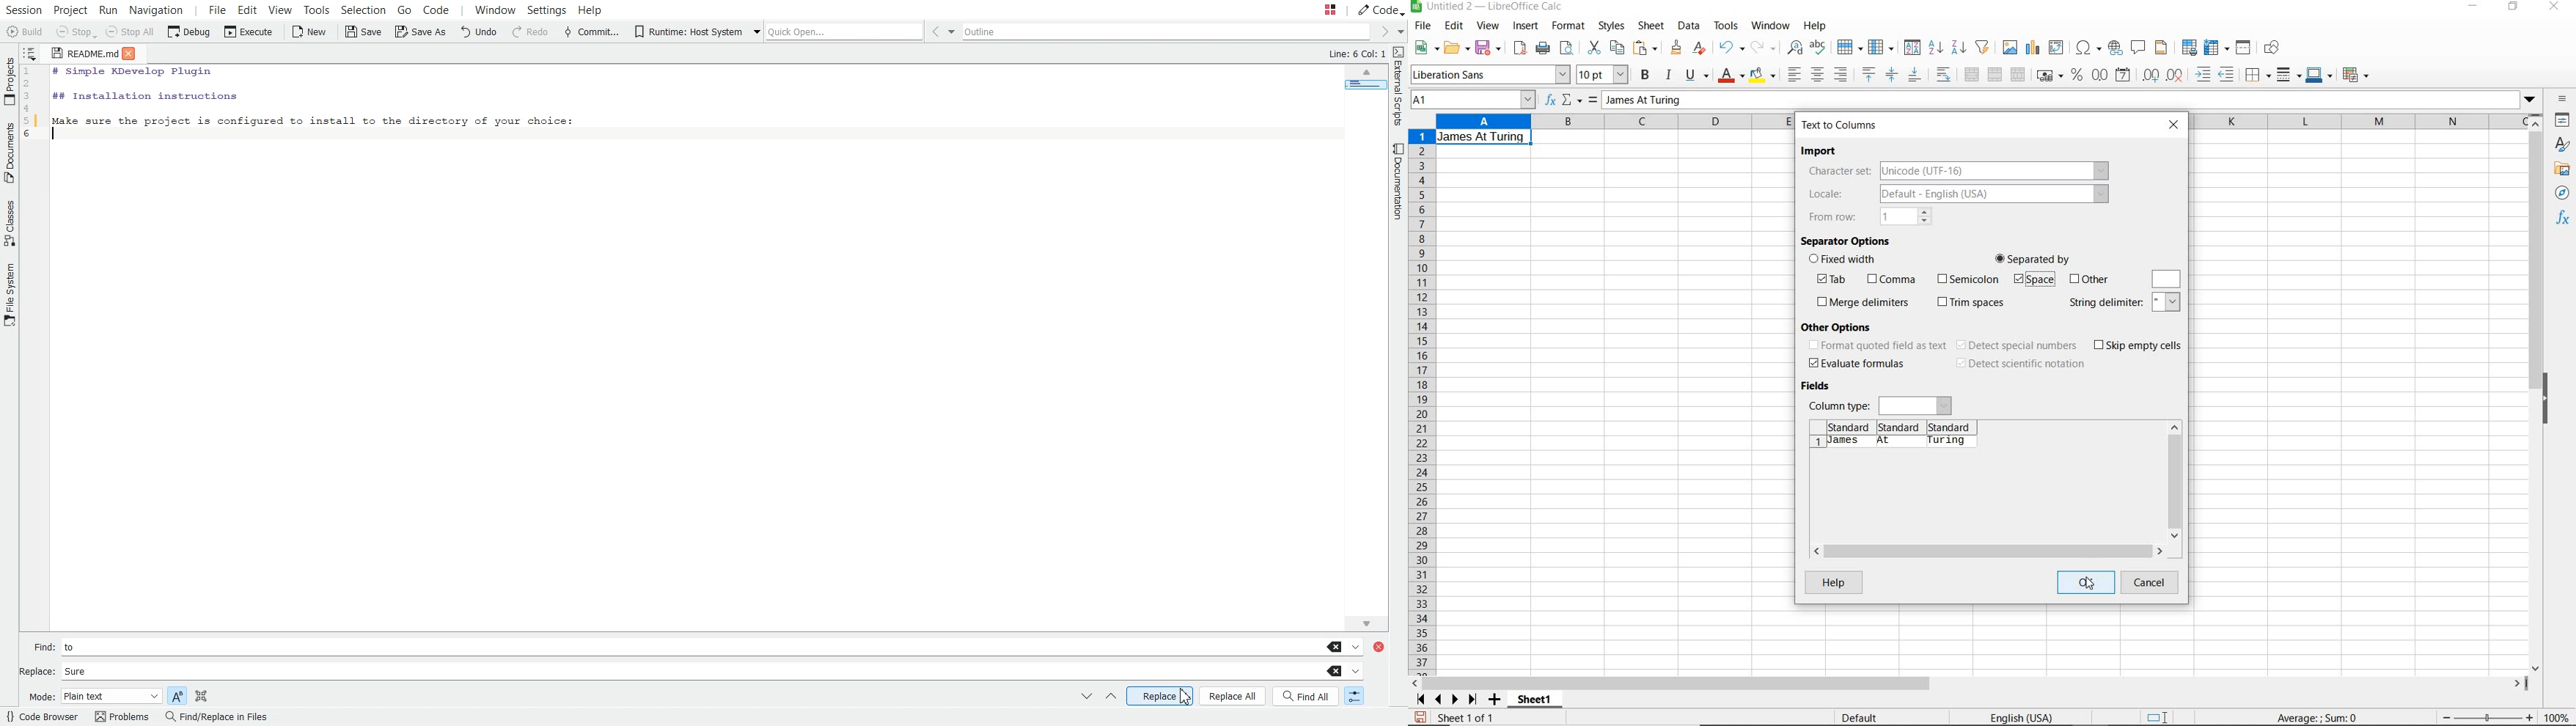 This screenshot has height=728, width=2576. What do you see at coordinates (121, 717) in the screenshot?
I see `Problems` at bounding box center [121, 717].